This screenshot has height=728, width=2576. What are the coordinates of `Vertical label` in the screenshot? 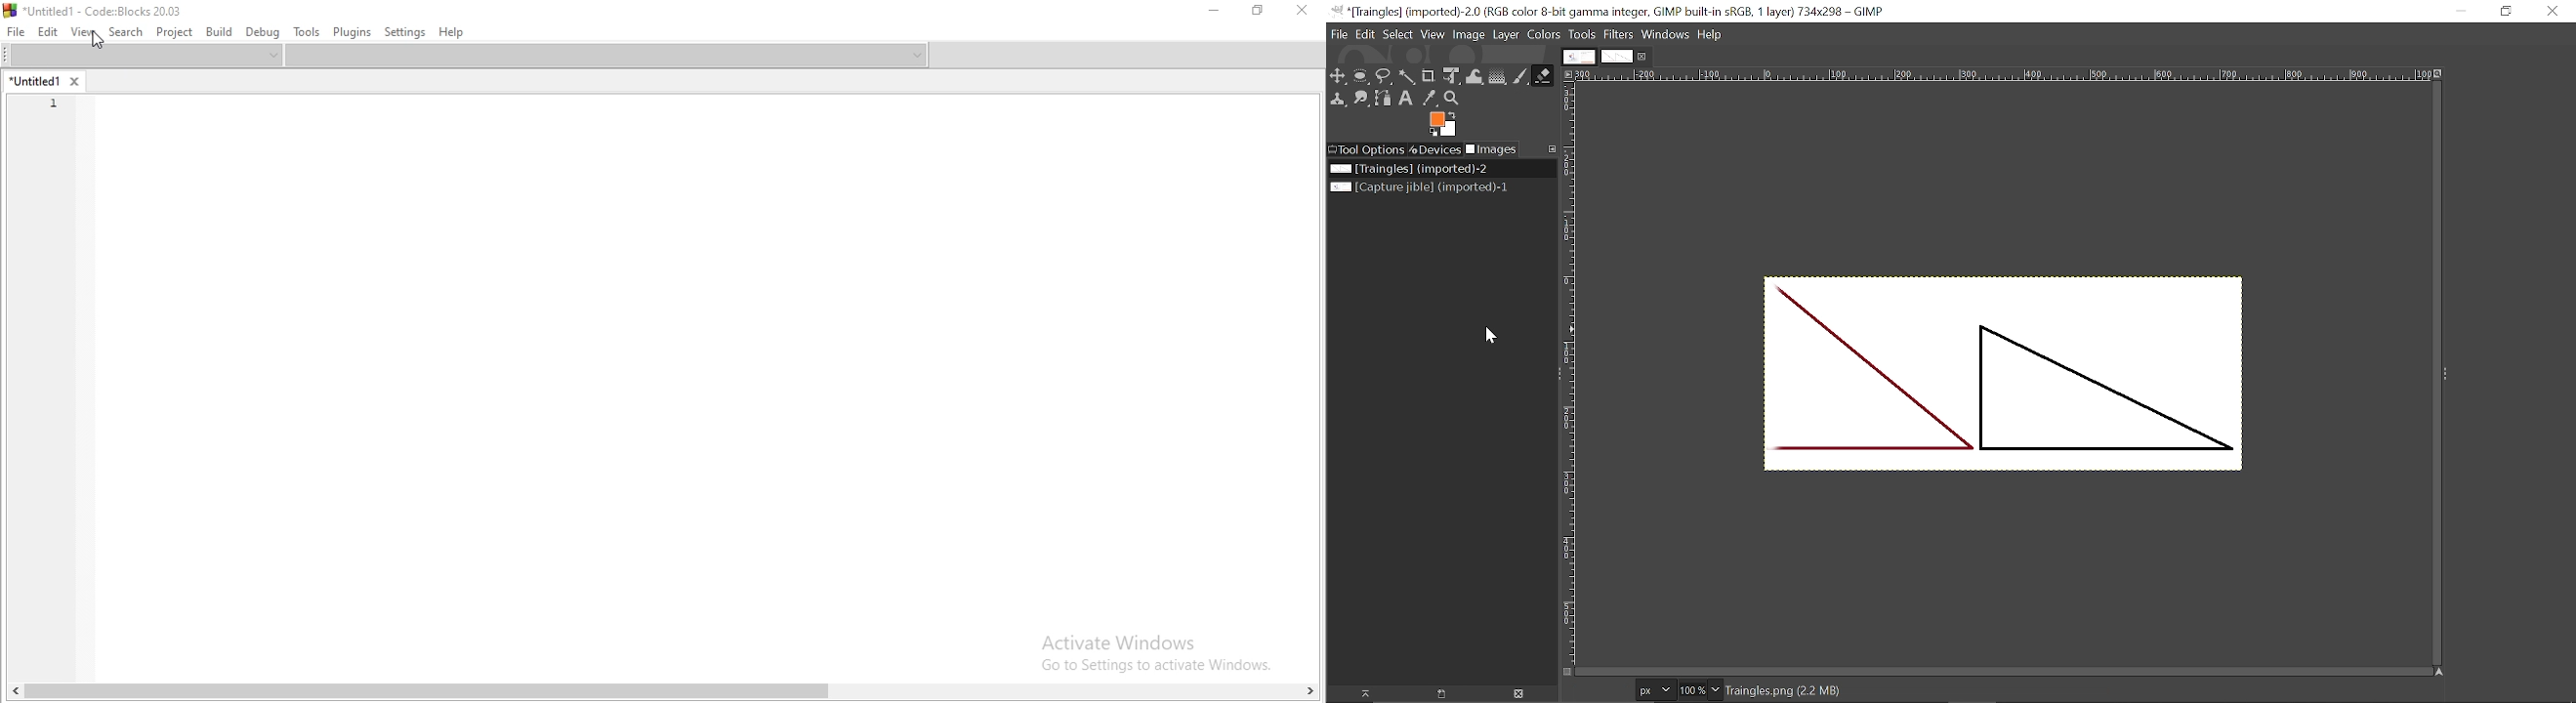 It's located at (1571, 374).